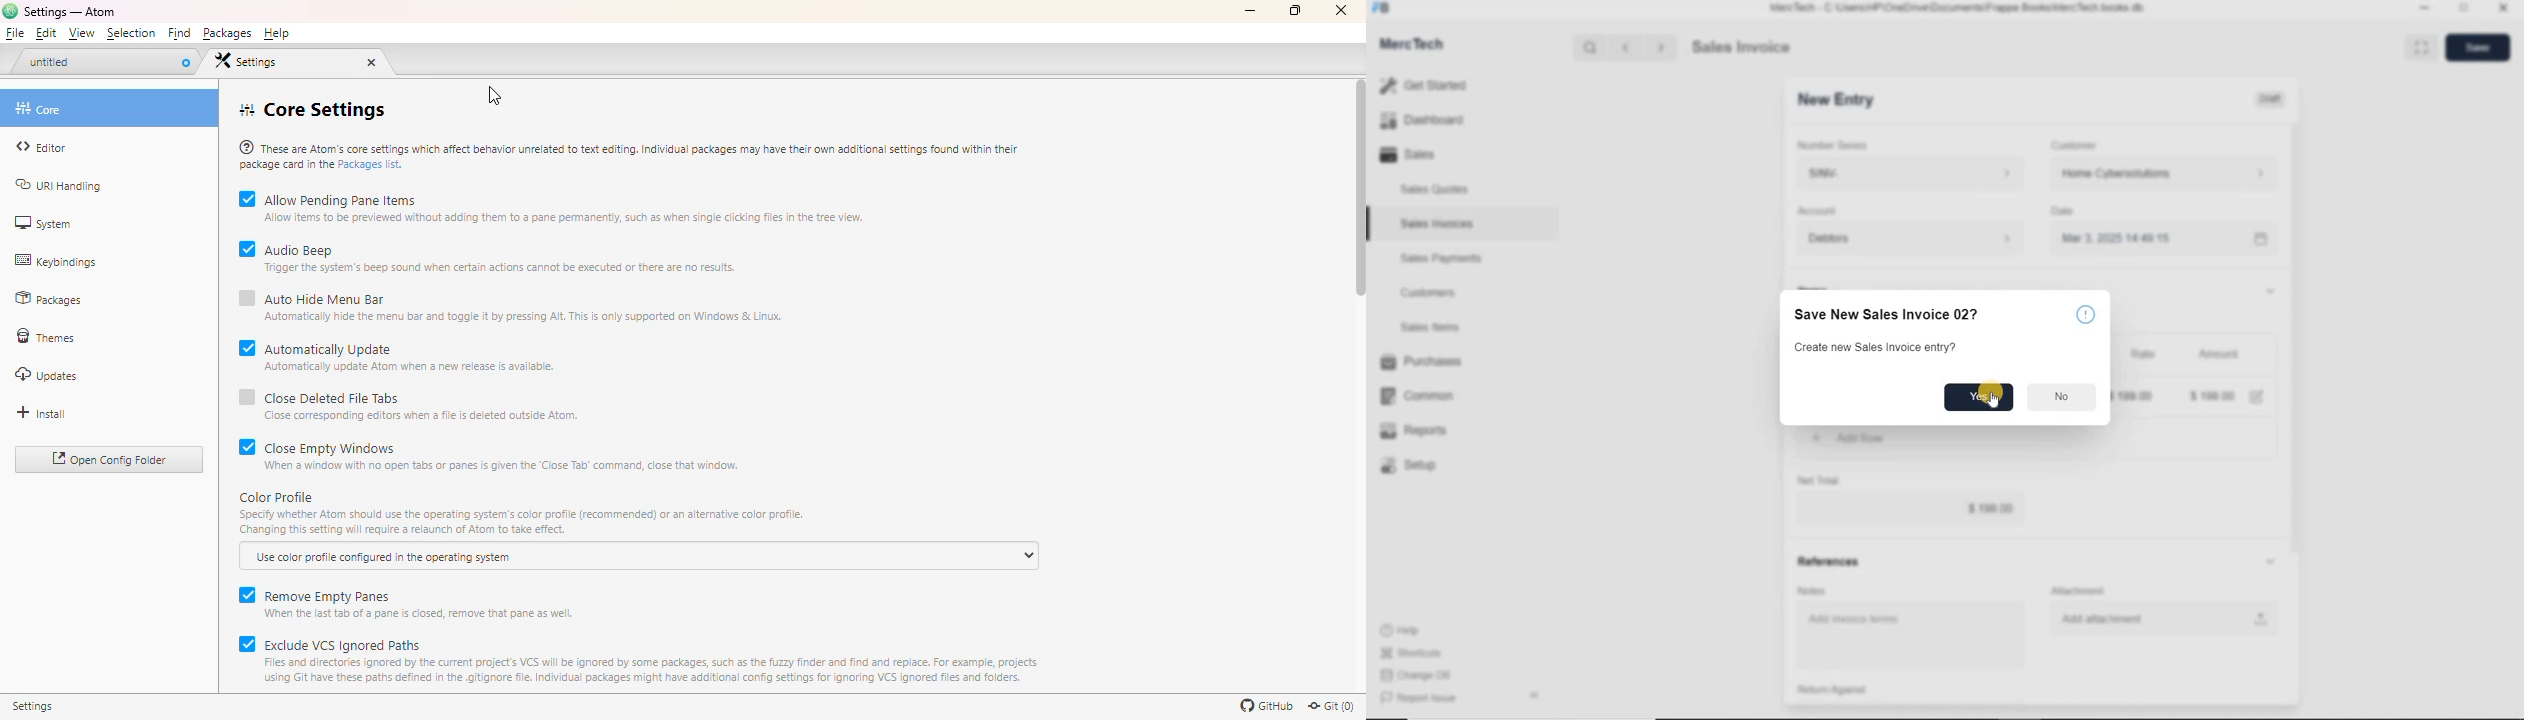 The image size is (2548, 728). I want to click on New Entry, so click(1835, 100).